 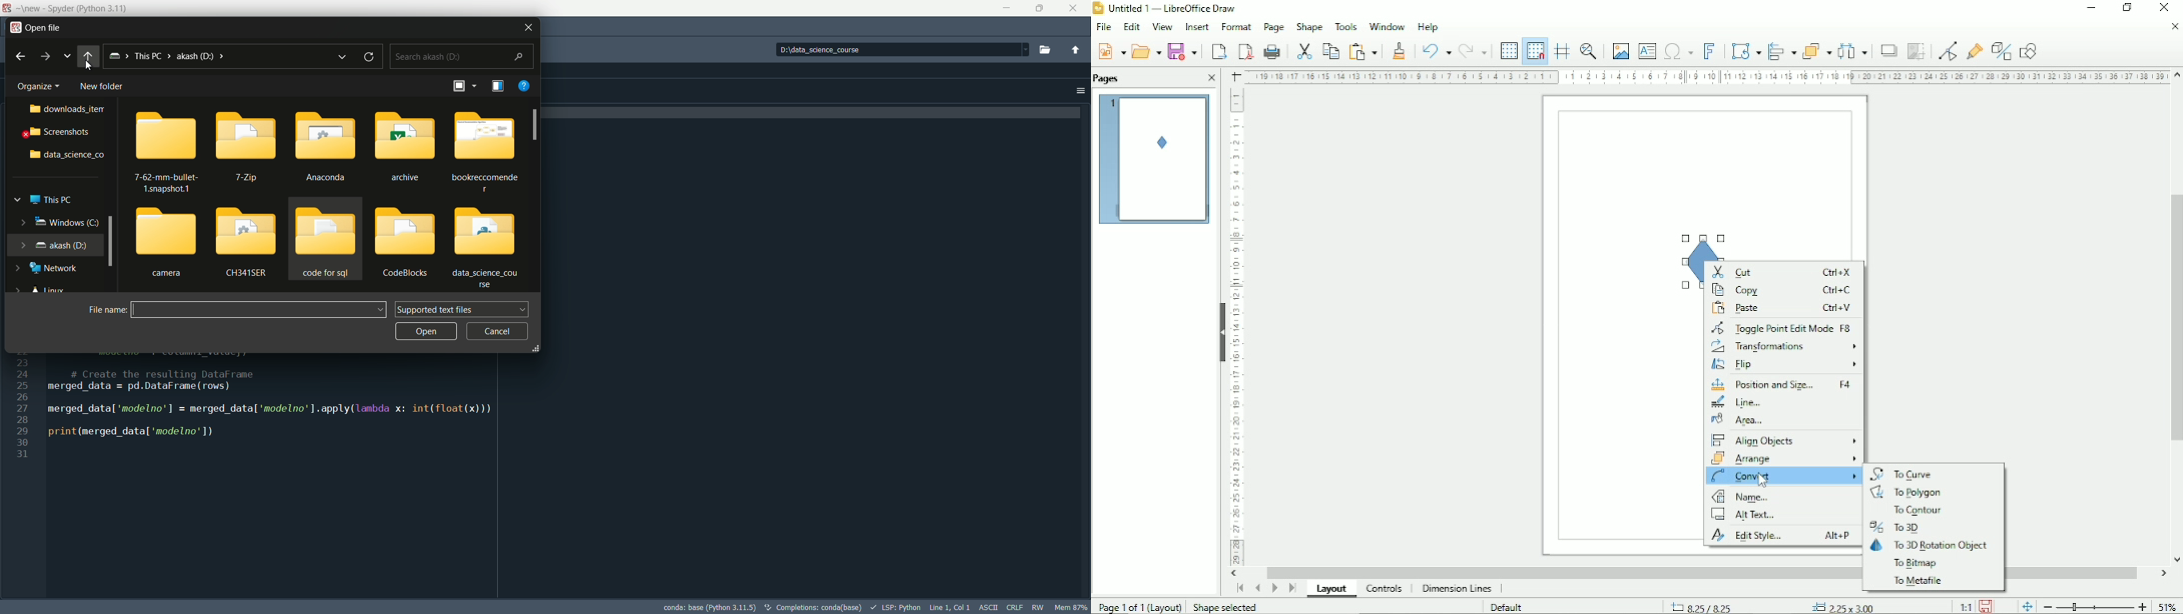 I want to click on Scaling factor, so click(x=1965, y=606).